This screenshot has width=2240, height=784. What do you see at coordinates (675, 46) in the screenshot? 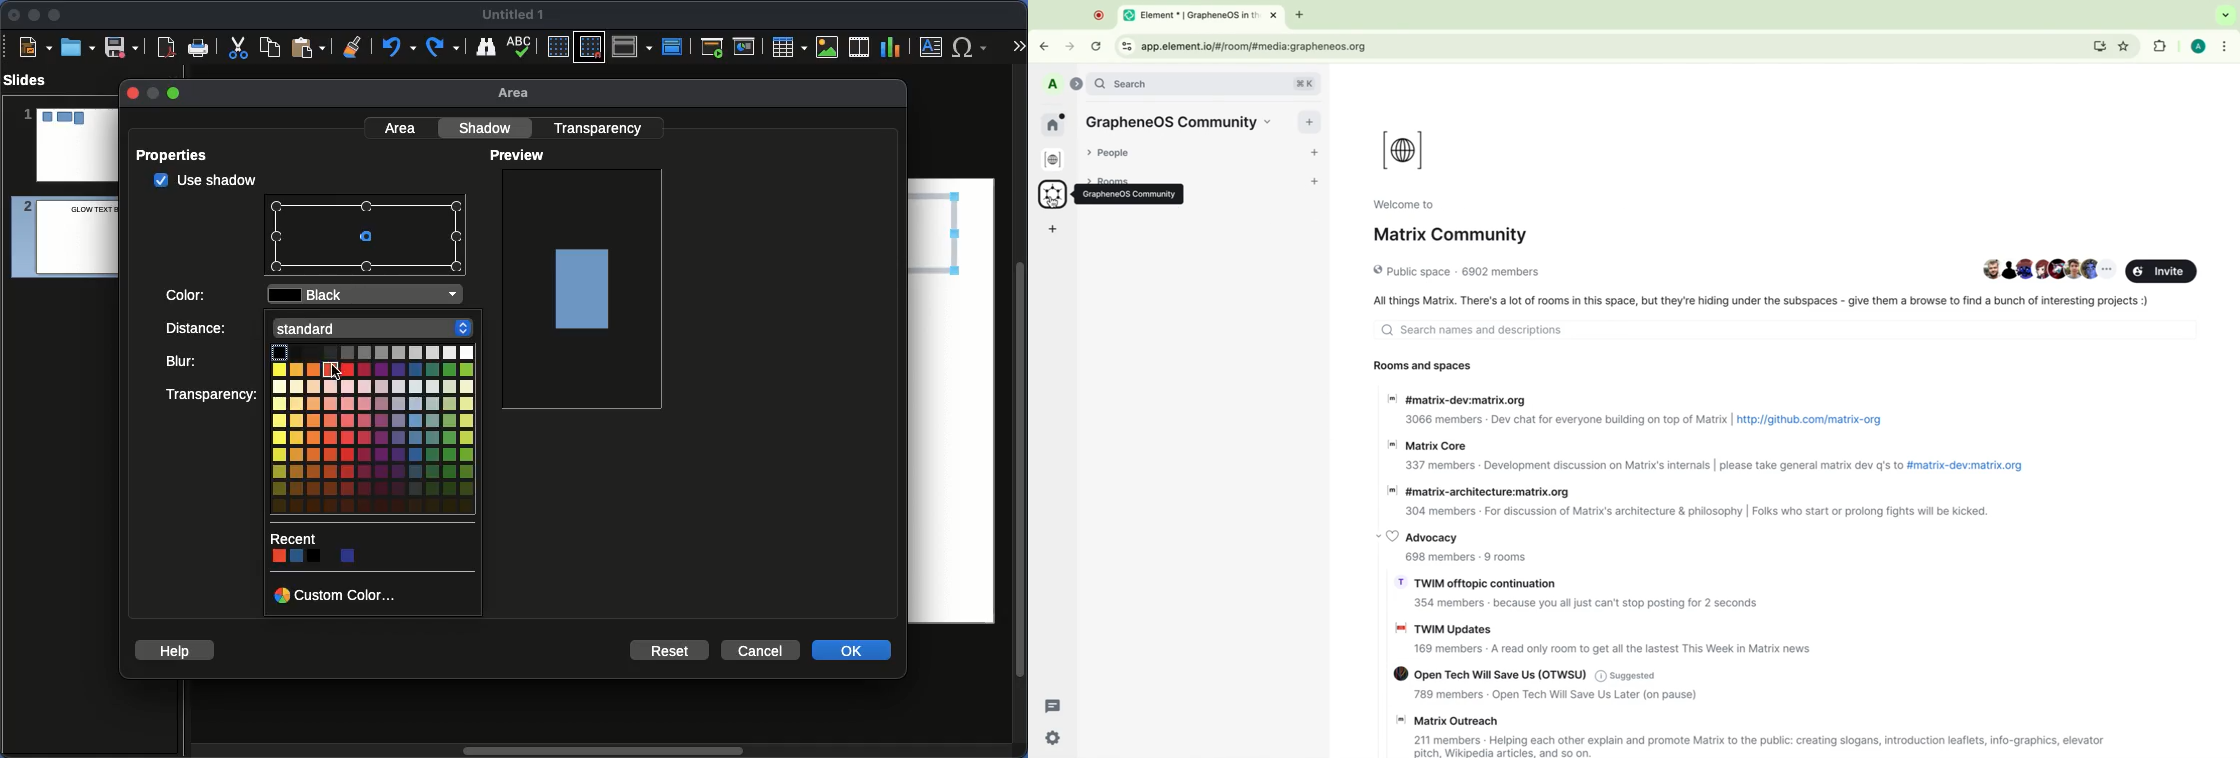
I see `Master slide` at bounding box center [675, 46].